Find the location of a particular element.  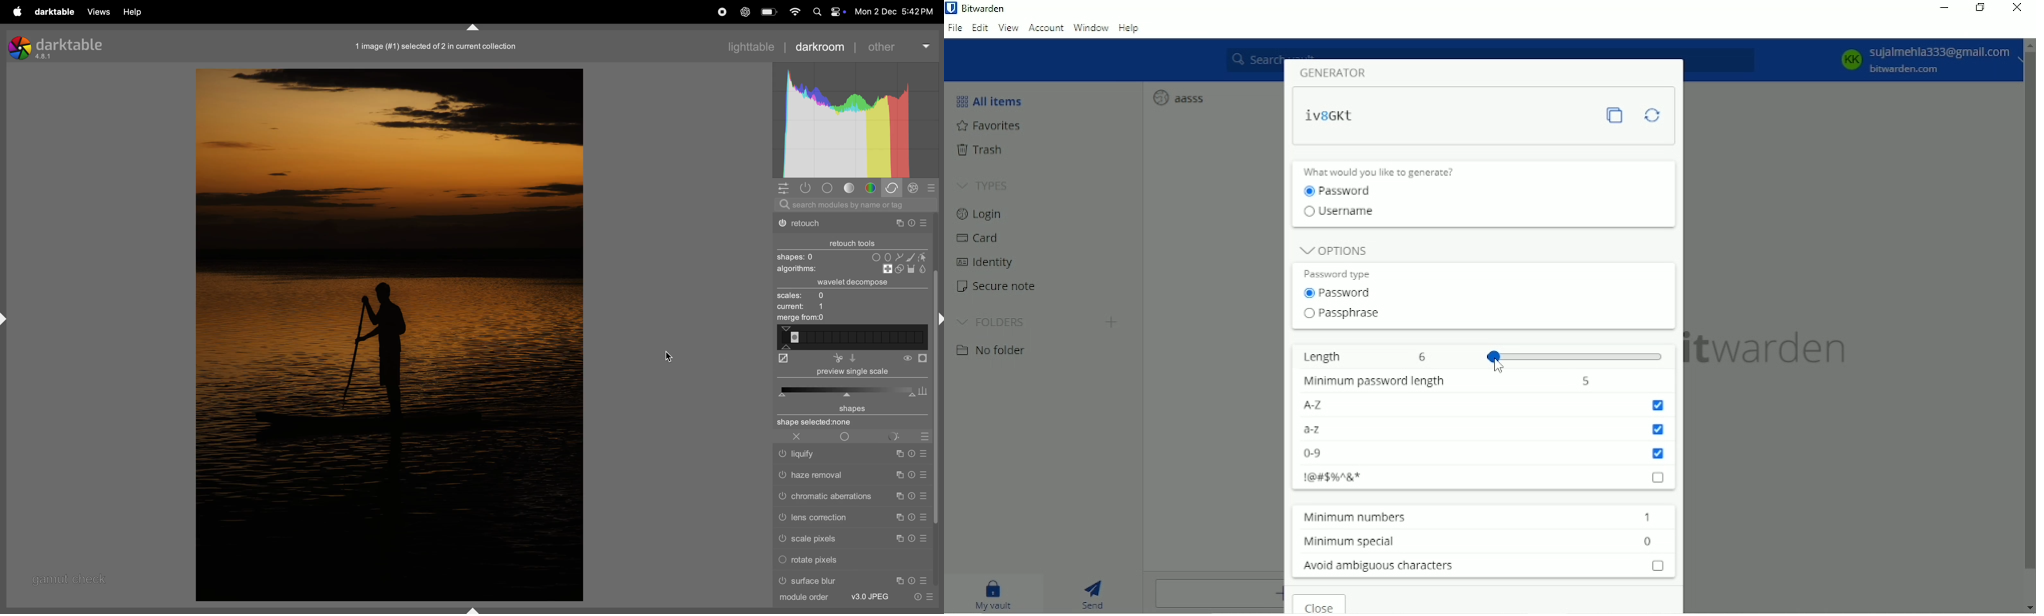

colors is located at coordinates (872, 188).